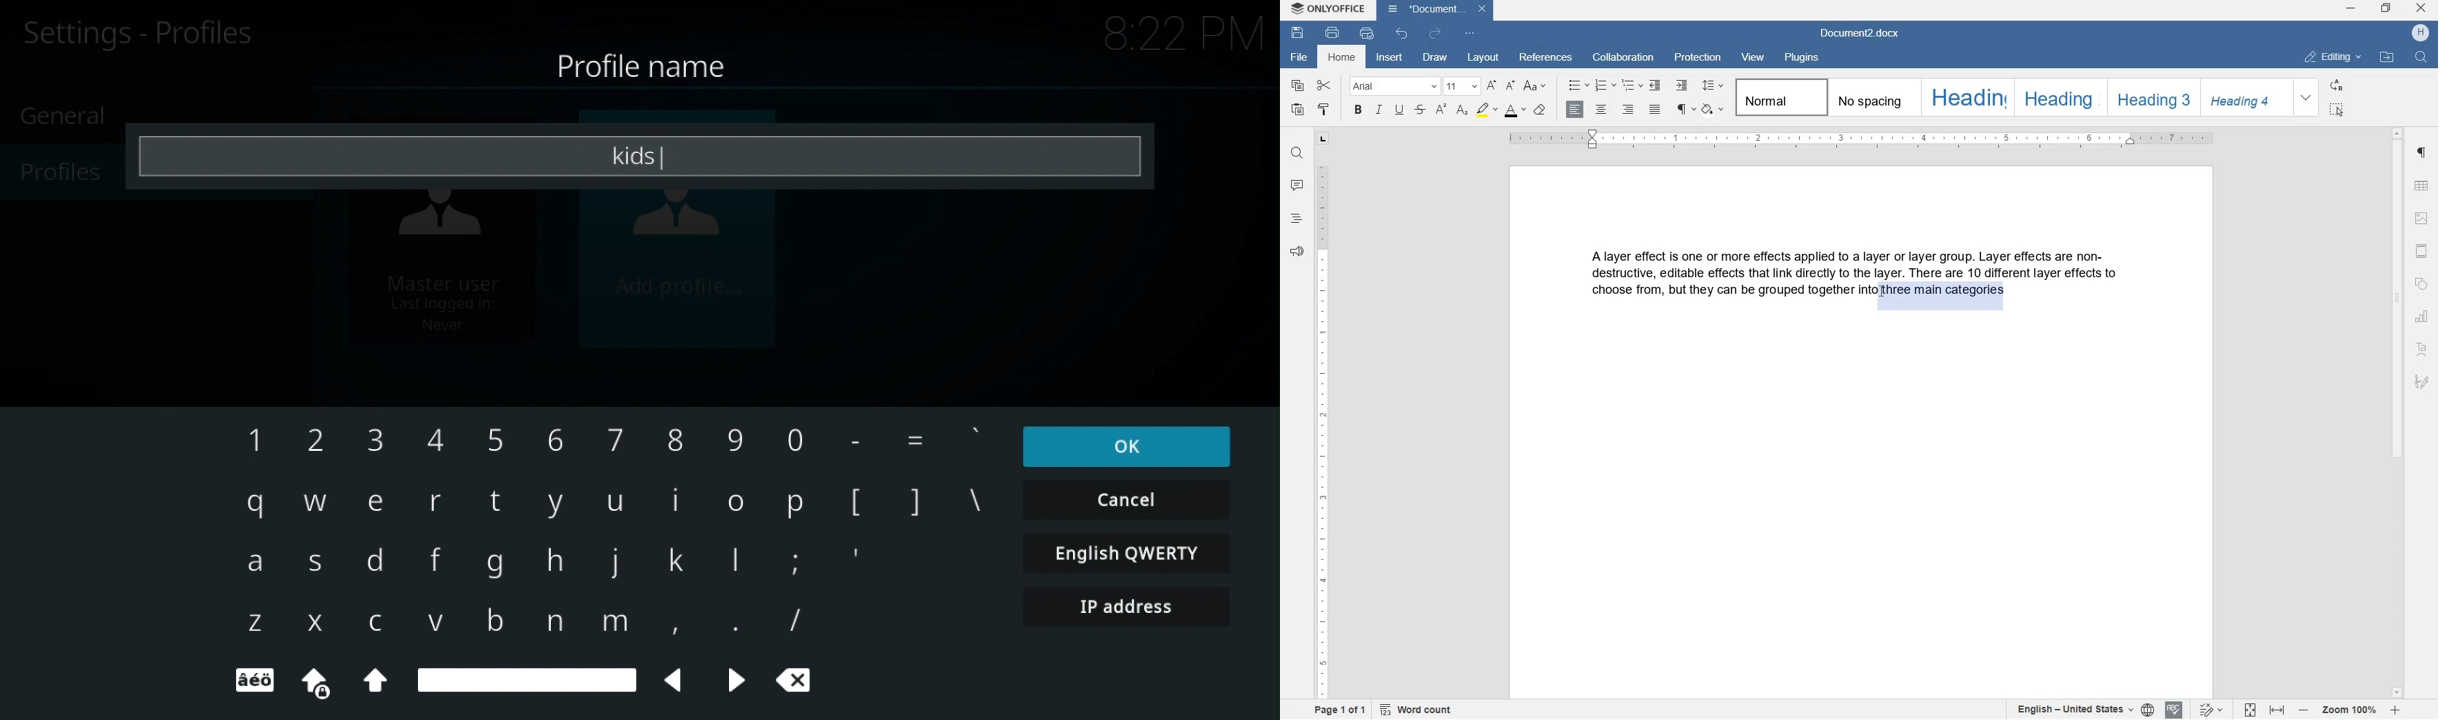  Describe the element at coordinates (1943, 296) in the screenshot. I see `TEXT HIGHLIGHTED` at that location.